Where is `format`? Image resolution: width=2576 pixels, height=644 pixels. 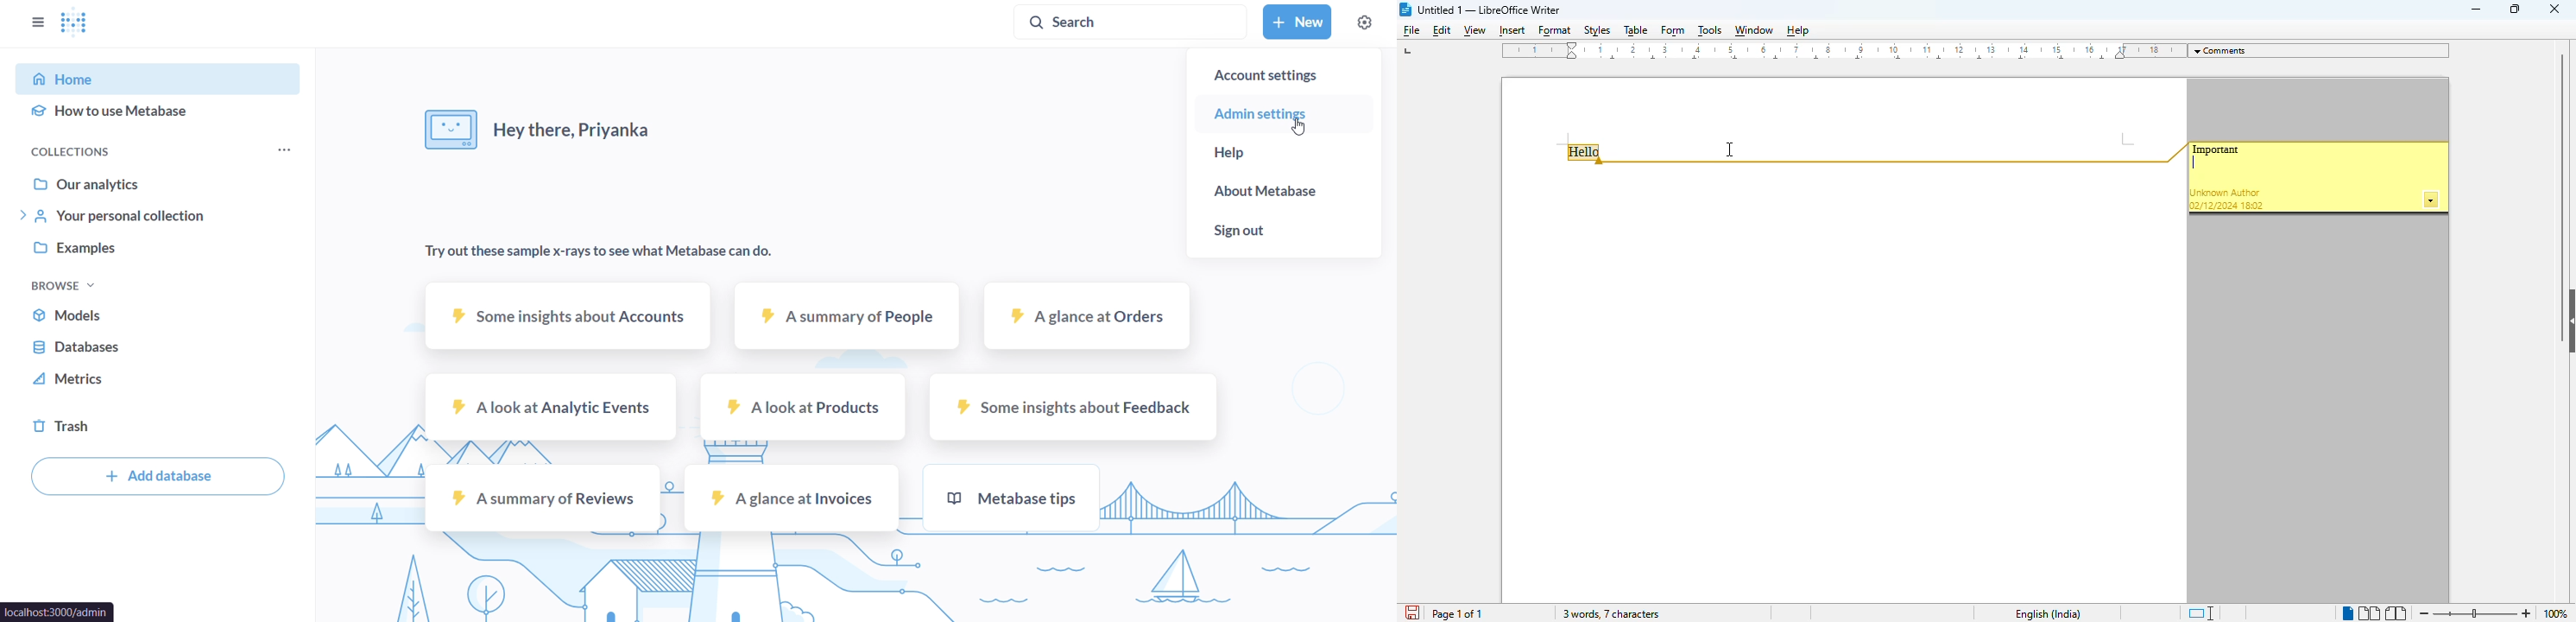
format is located at coordinates (1556, 32).